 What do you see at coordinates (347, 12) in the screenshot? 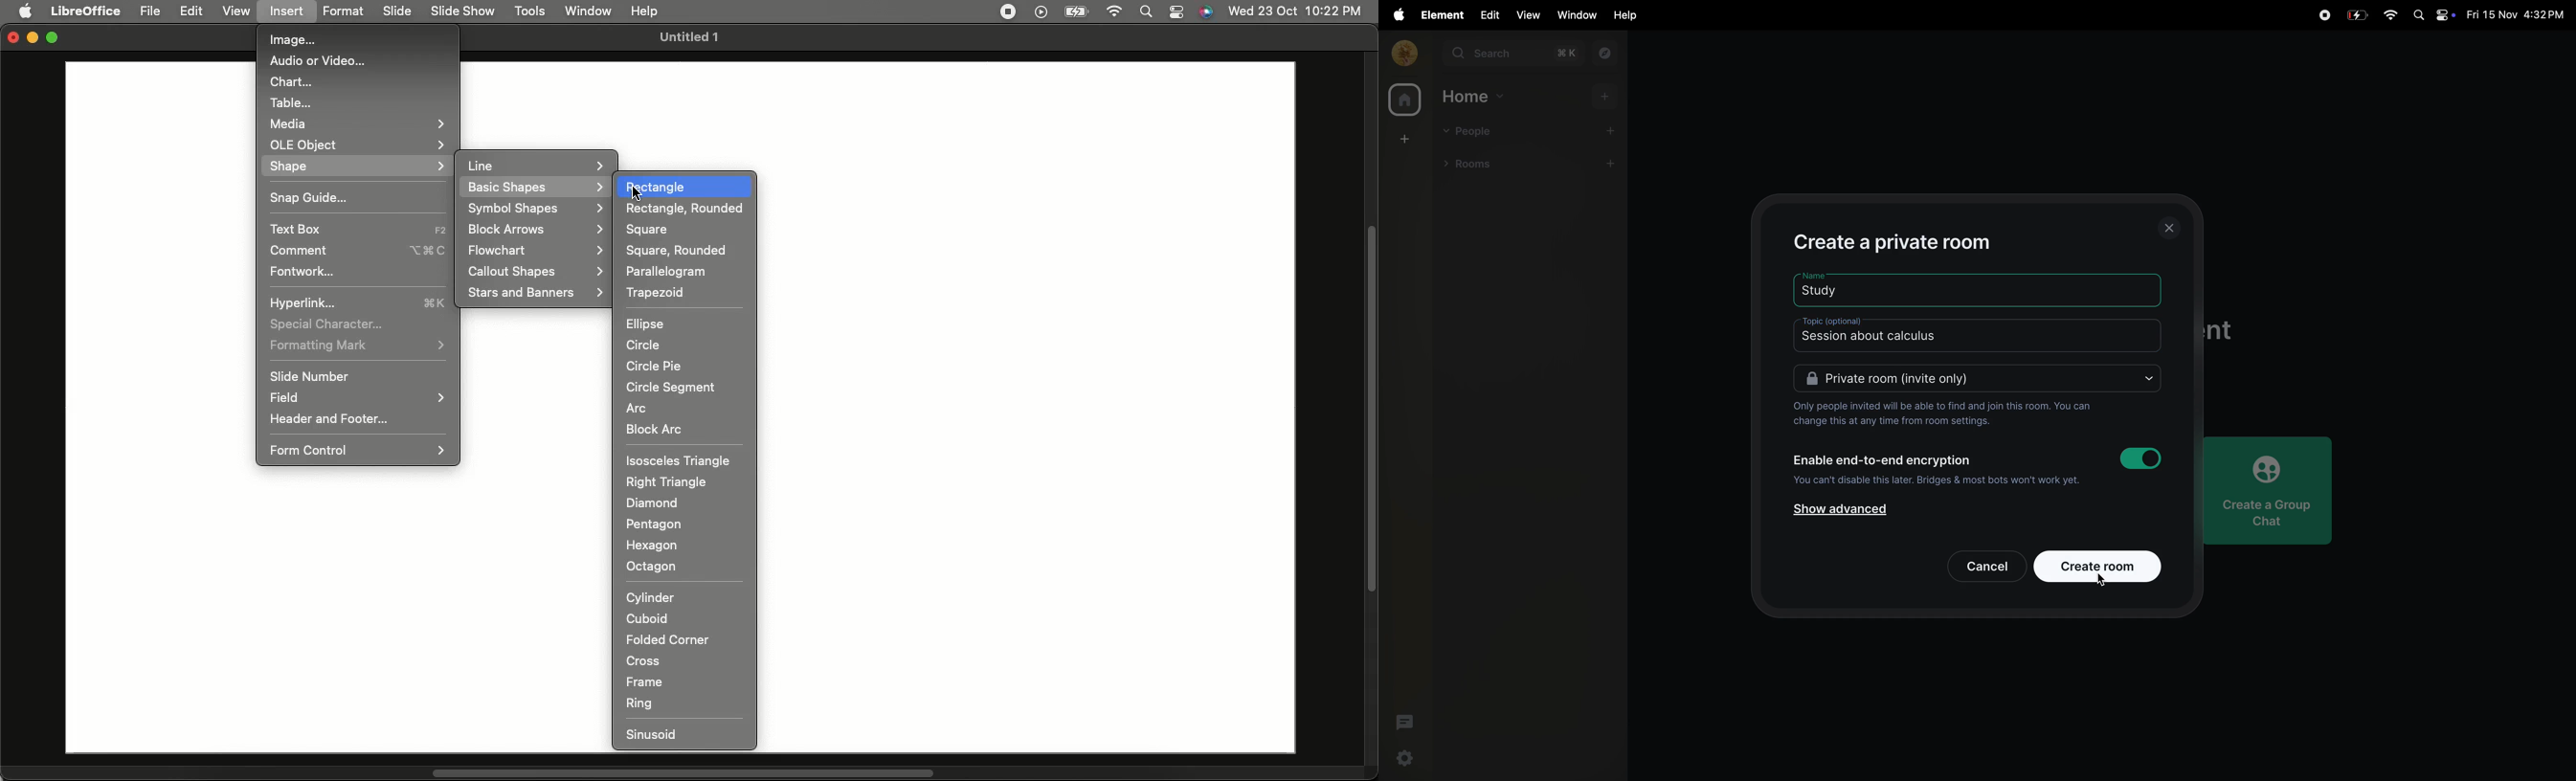
I see `Format` at bounding box center [347, 12].